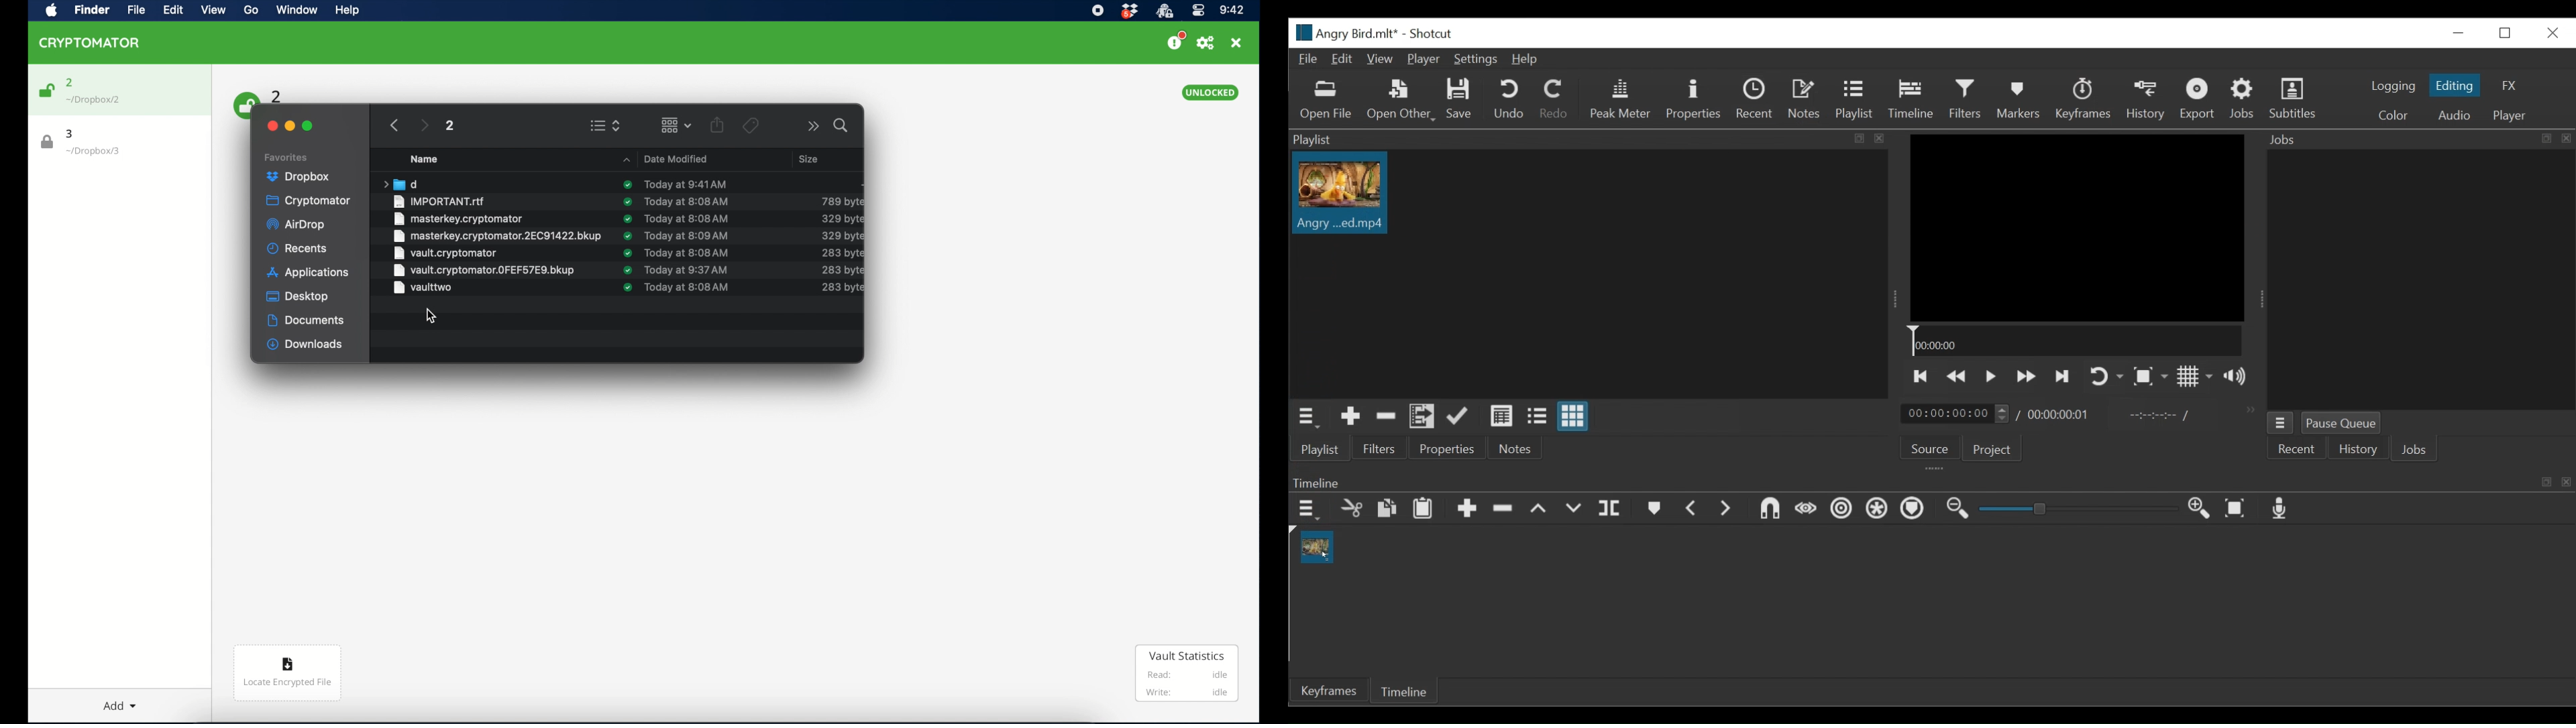  Describe the element at coordinates (1340, 59) in the screenshot. I see `Edit` at that location.